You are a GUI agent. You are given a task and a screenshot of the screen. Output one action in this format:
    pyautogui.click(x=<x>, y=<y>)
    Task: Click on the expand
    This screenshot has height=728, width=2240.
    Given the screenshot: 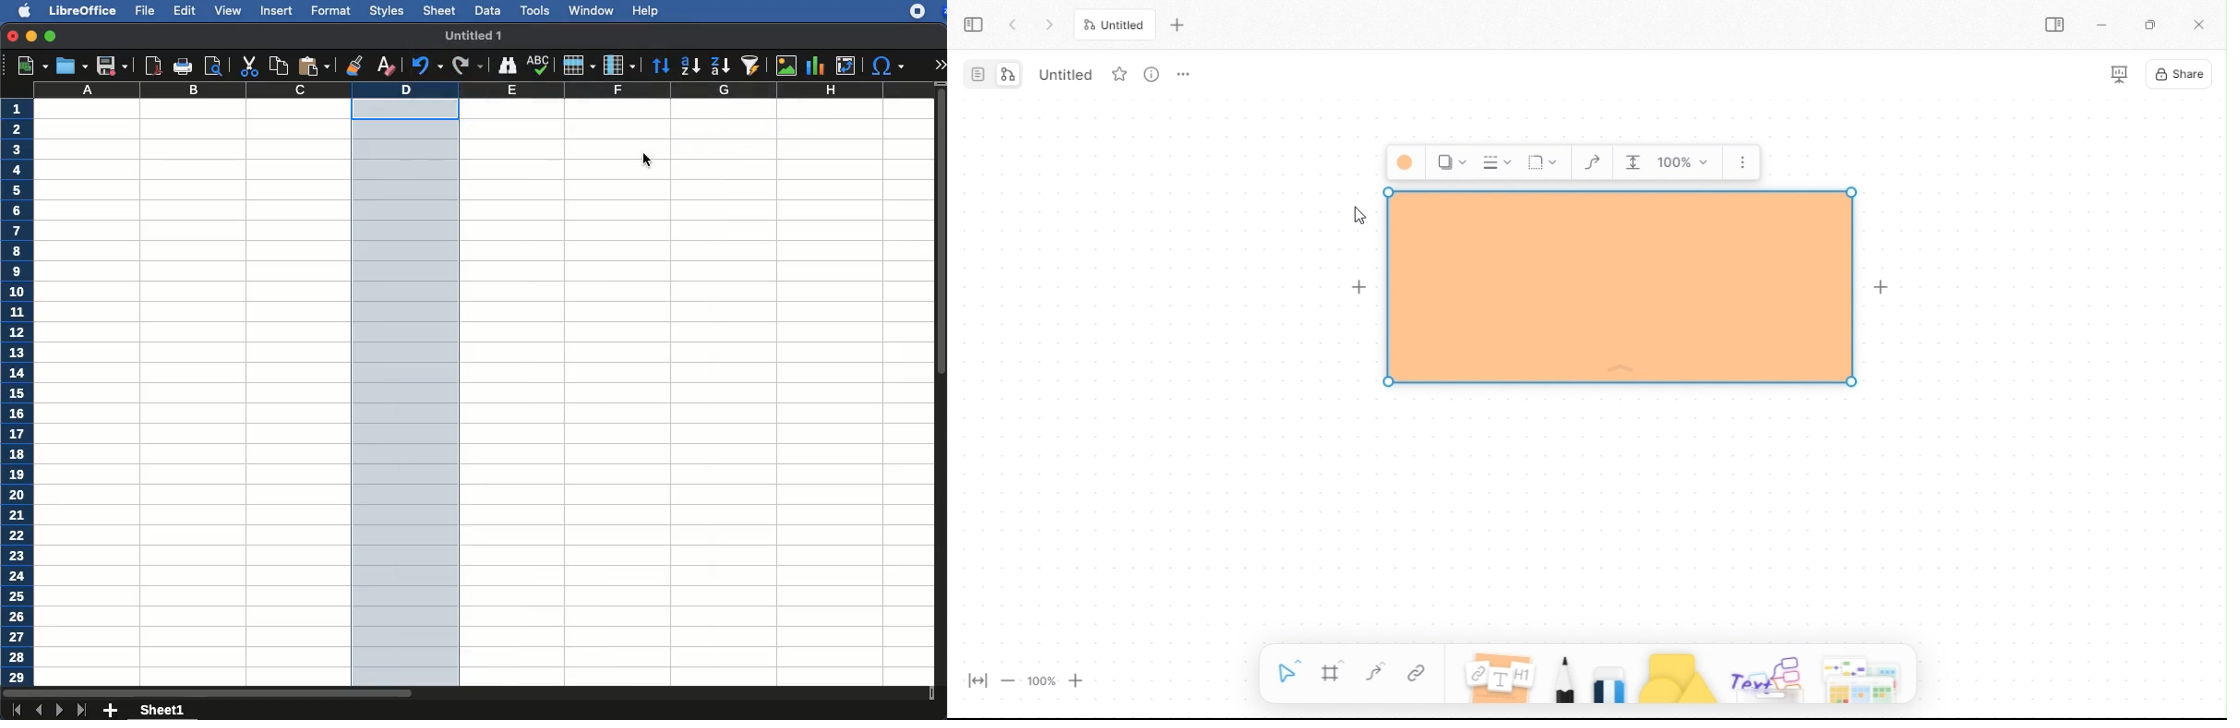 What is the action you would take?
    pyautogui.click(x=940, y=64)
    